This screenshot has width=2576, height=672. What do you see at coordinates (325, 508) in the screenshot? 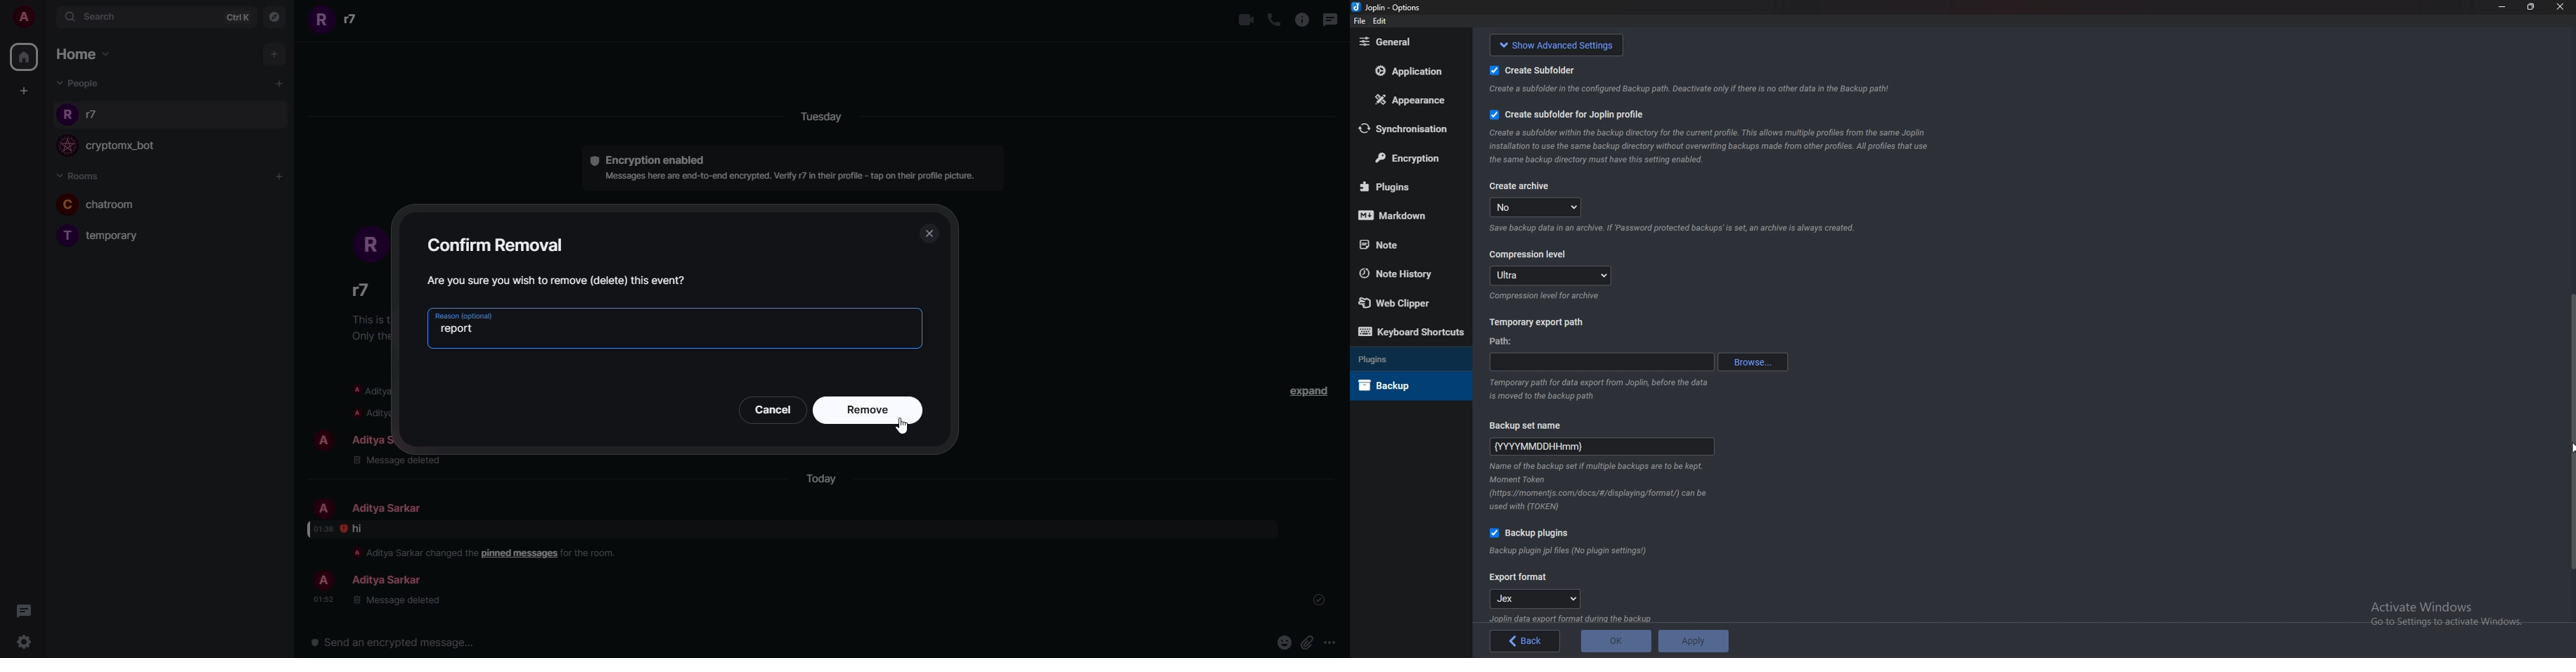
I see `profile` at bounding box center [325, 508].